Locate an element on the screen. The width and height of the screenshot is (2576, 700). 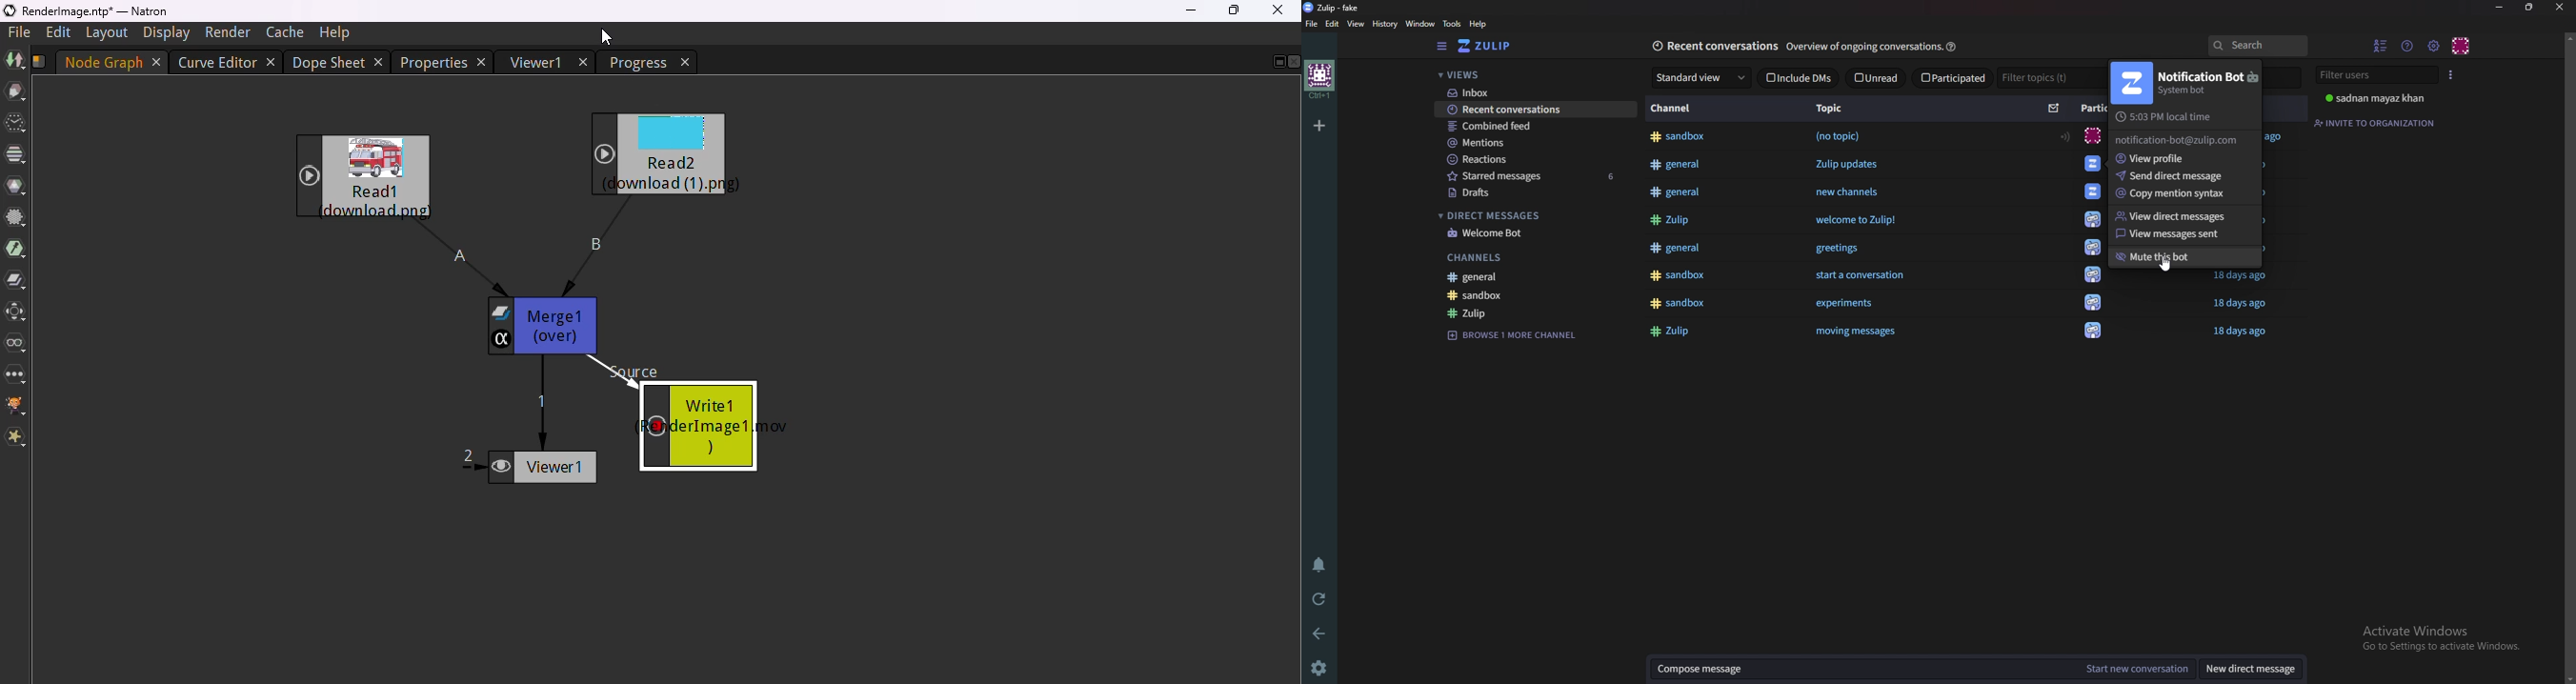
copy mention syntax is located at coordinates (2172, 195).